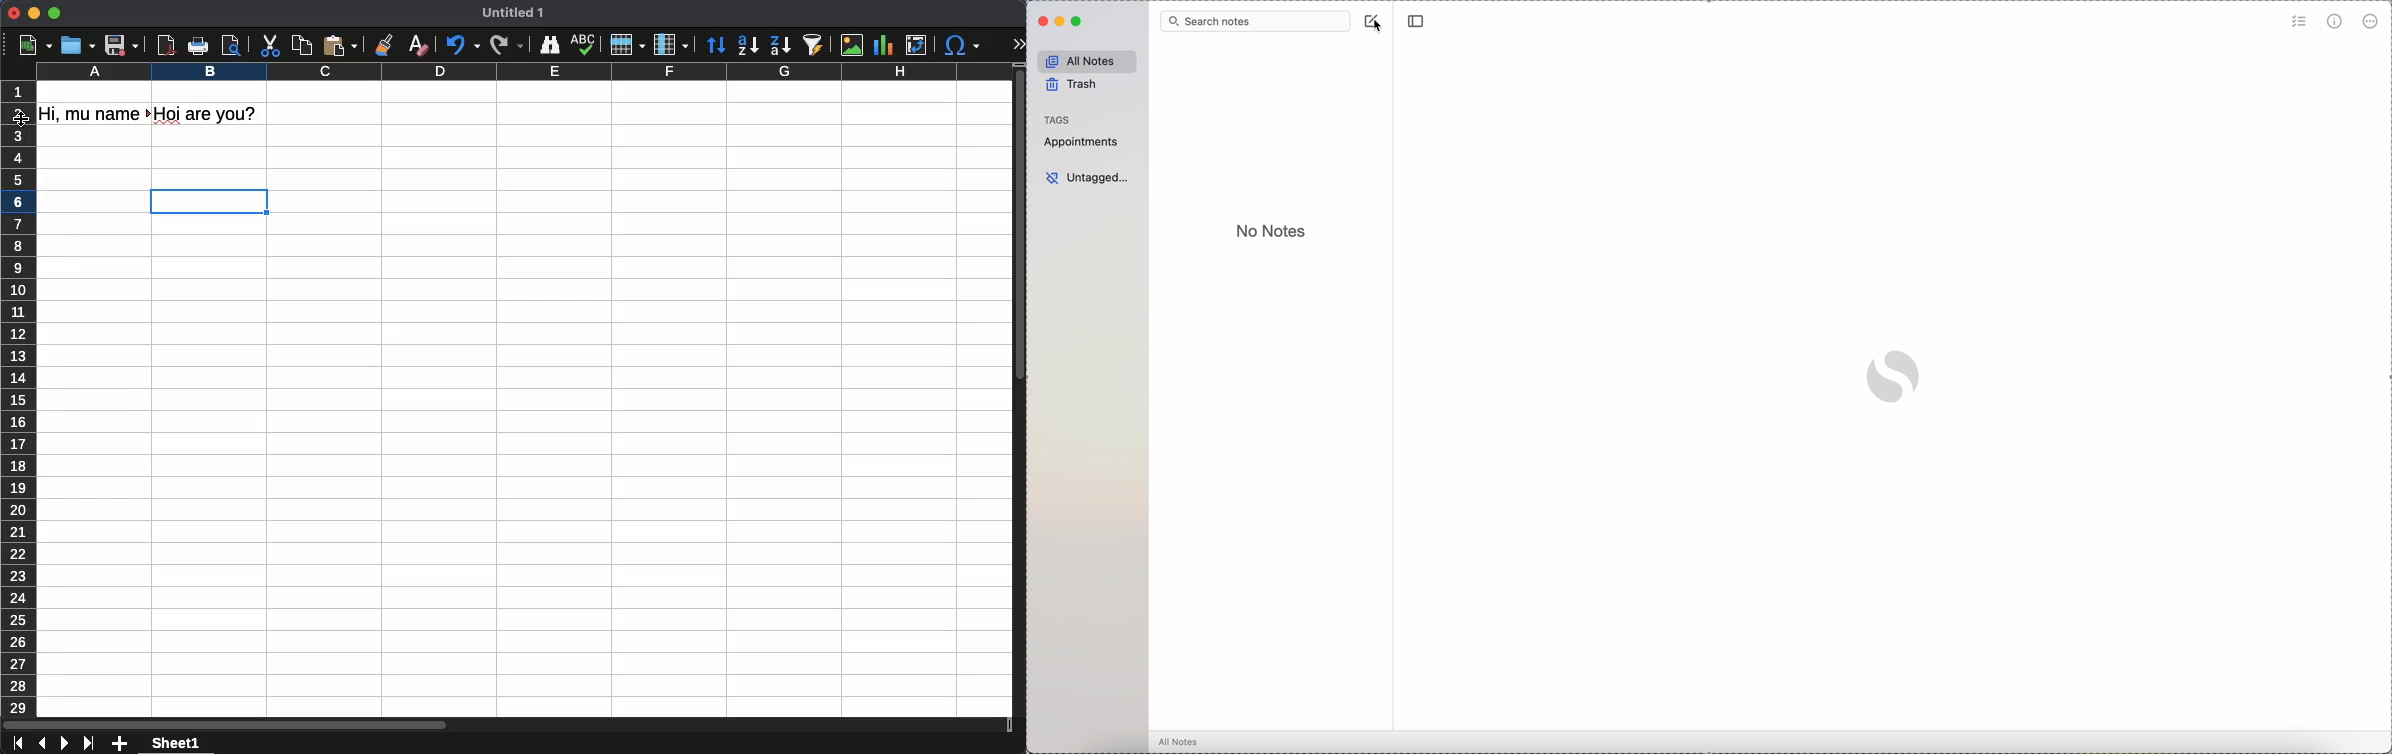 The height and width of the screenshot is (756, 2408). Describe the element at coordinates (512, 12) in the screenshot. I see `untitled 1` at that location.